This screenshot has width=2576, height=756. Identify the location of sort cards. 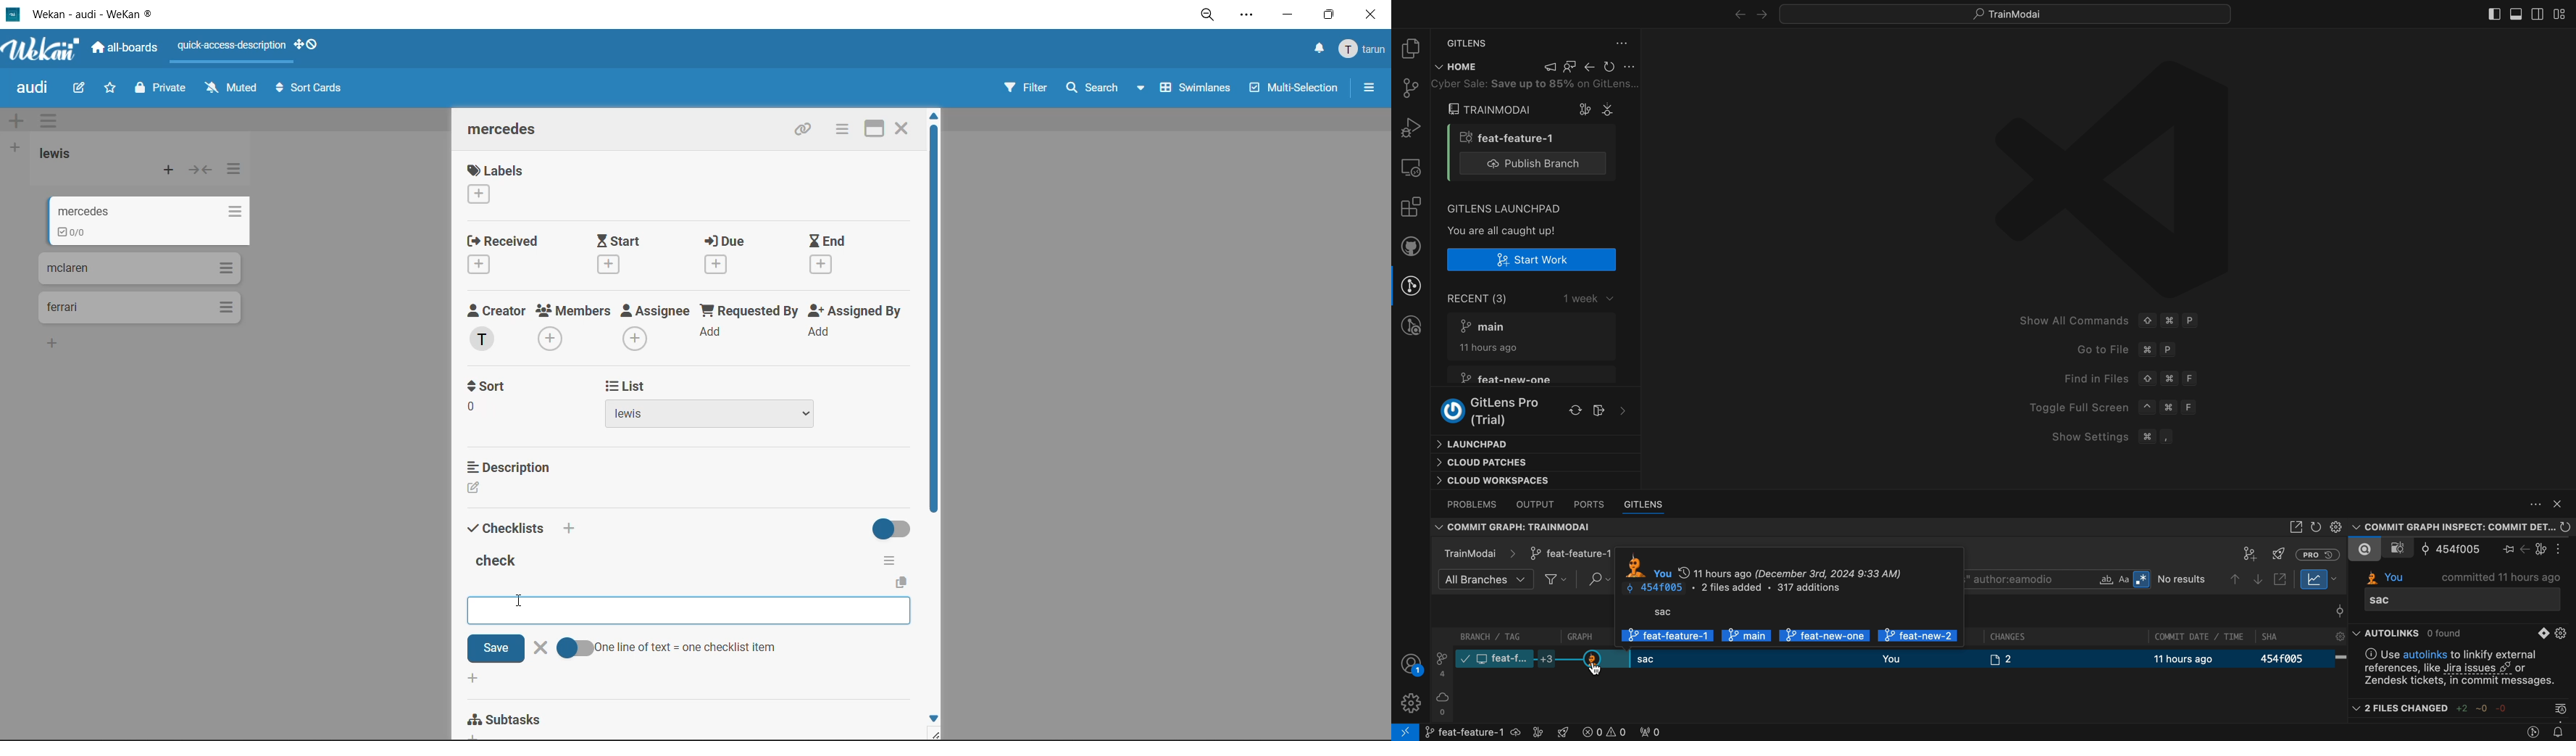
(312, 91).